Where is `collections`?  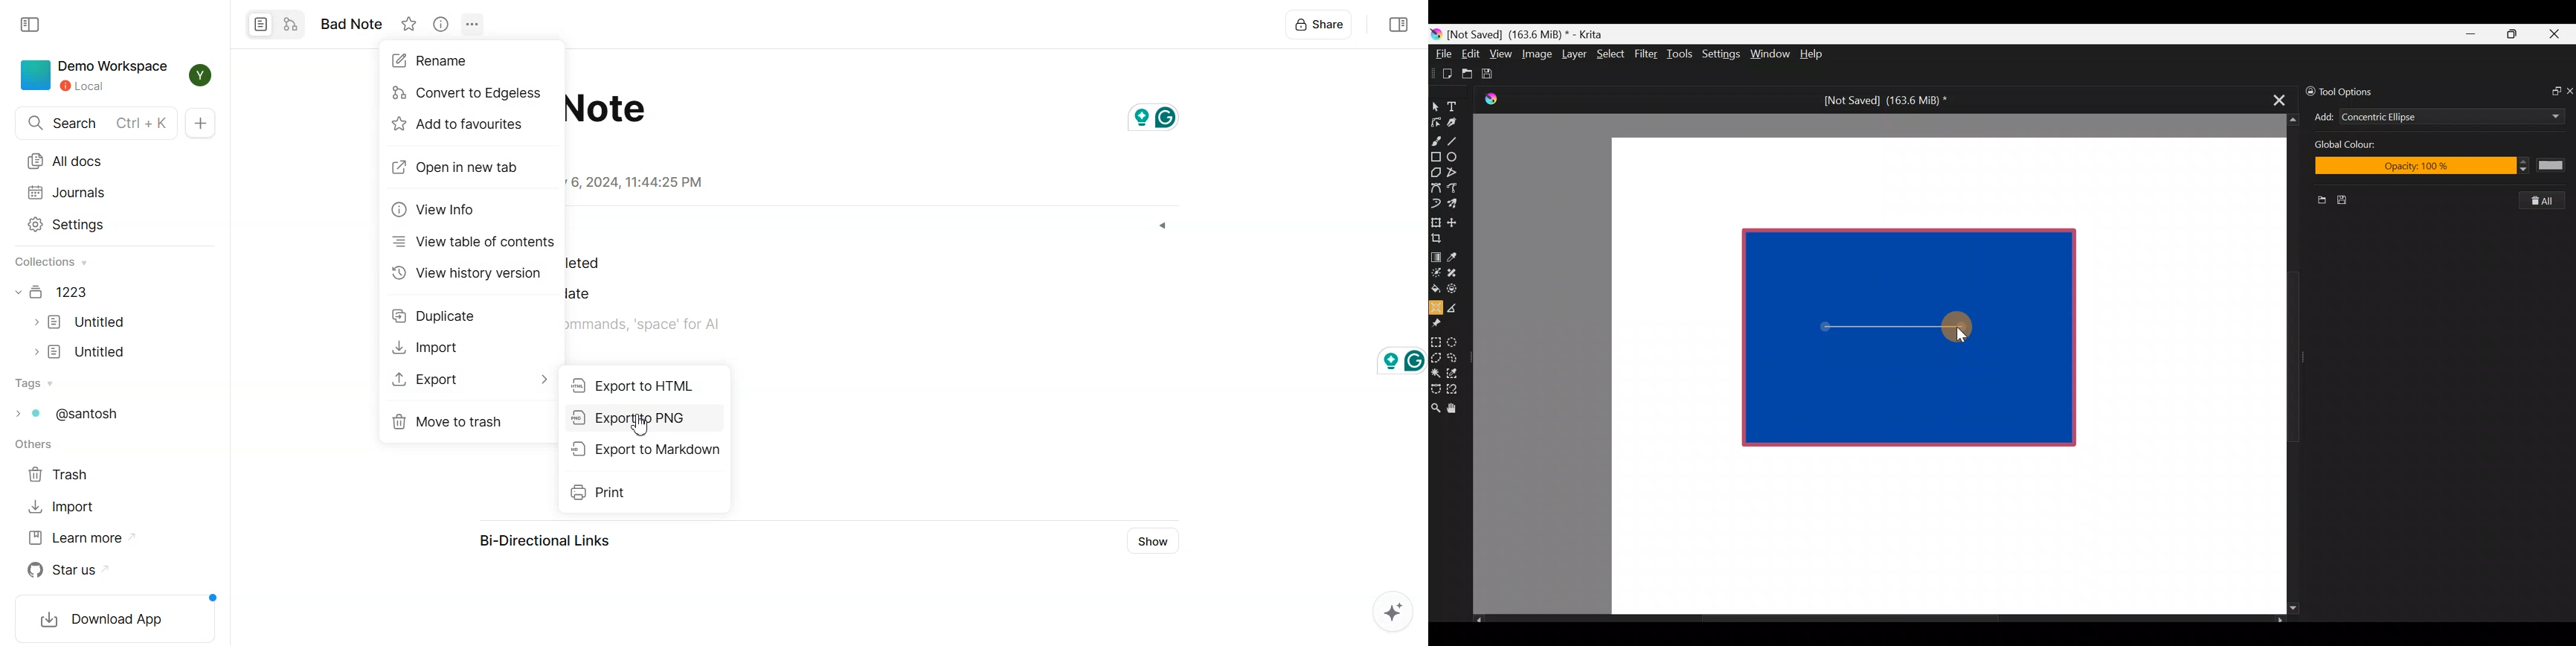 collections is located at coordinates (53, 263).